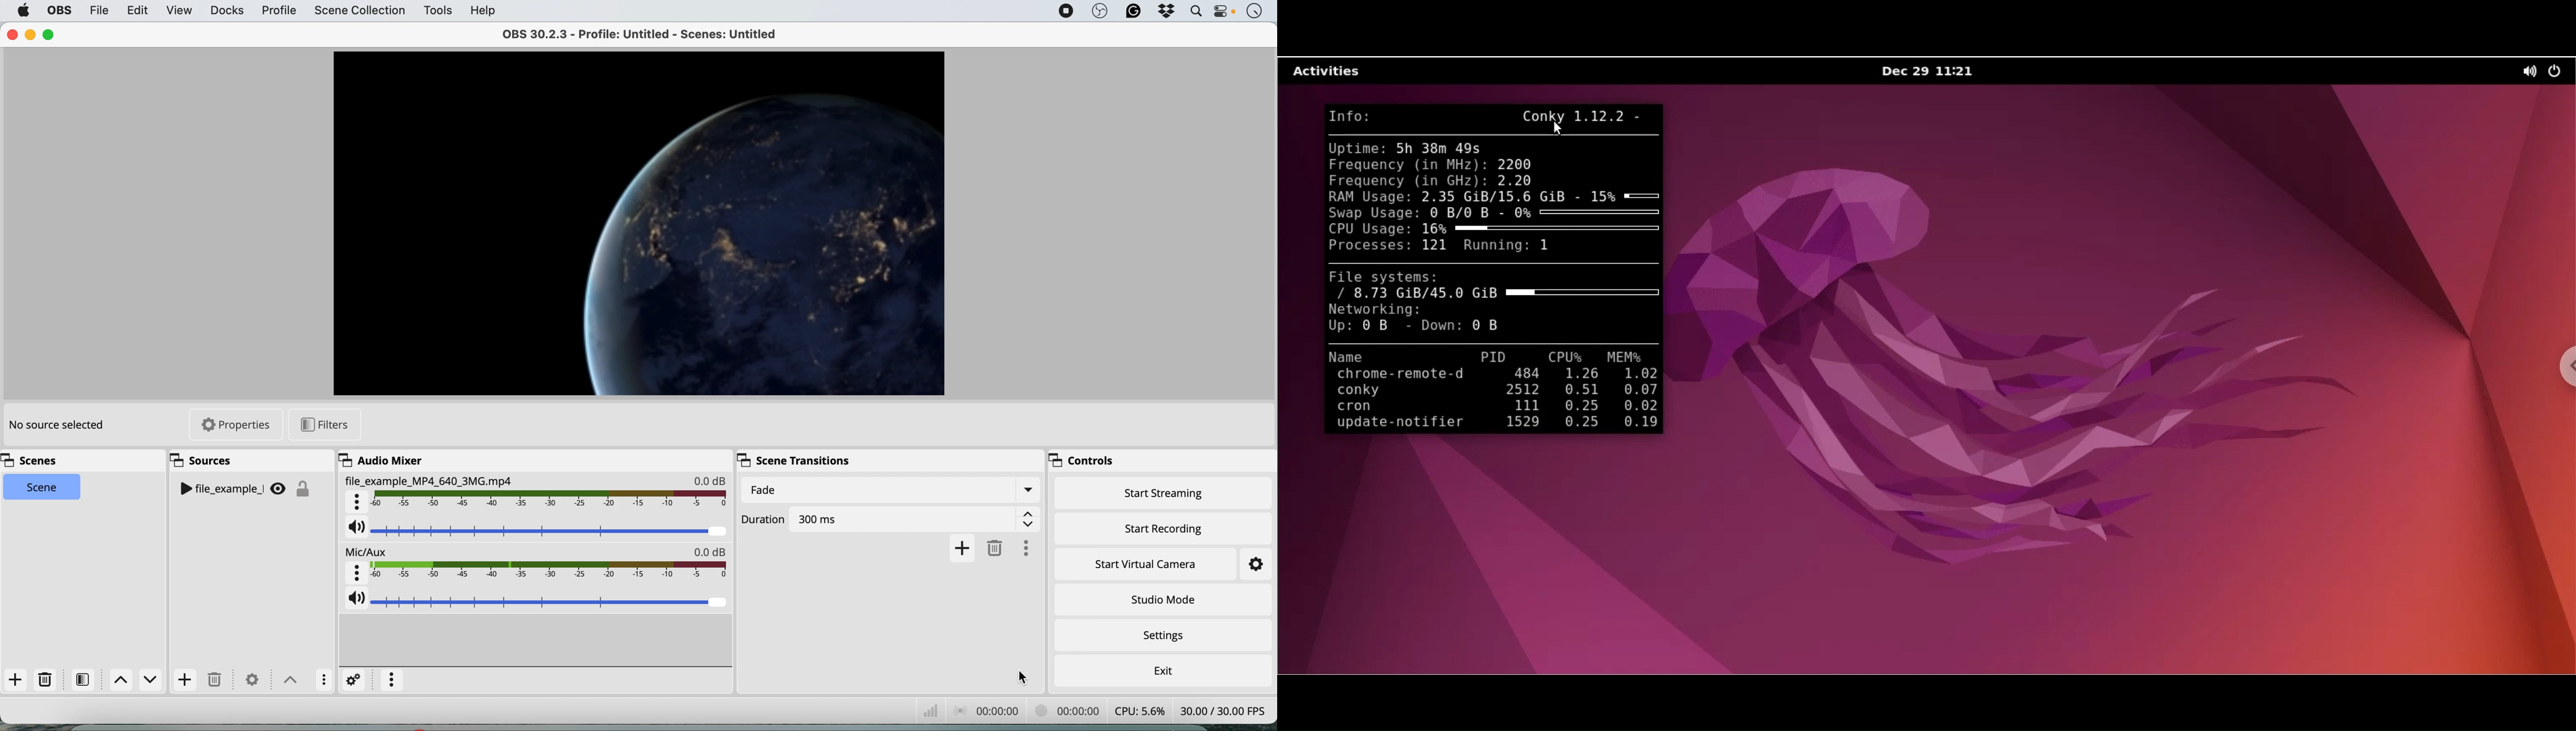 This screenshot has height=756, width=2576. What do you see at coordinates (206, 461) in the screenshot?
I see `sources` at bounding box center [206, 461].